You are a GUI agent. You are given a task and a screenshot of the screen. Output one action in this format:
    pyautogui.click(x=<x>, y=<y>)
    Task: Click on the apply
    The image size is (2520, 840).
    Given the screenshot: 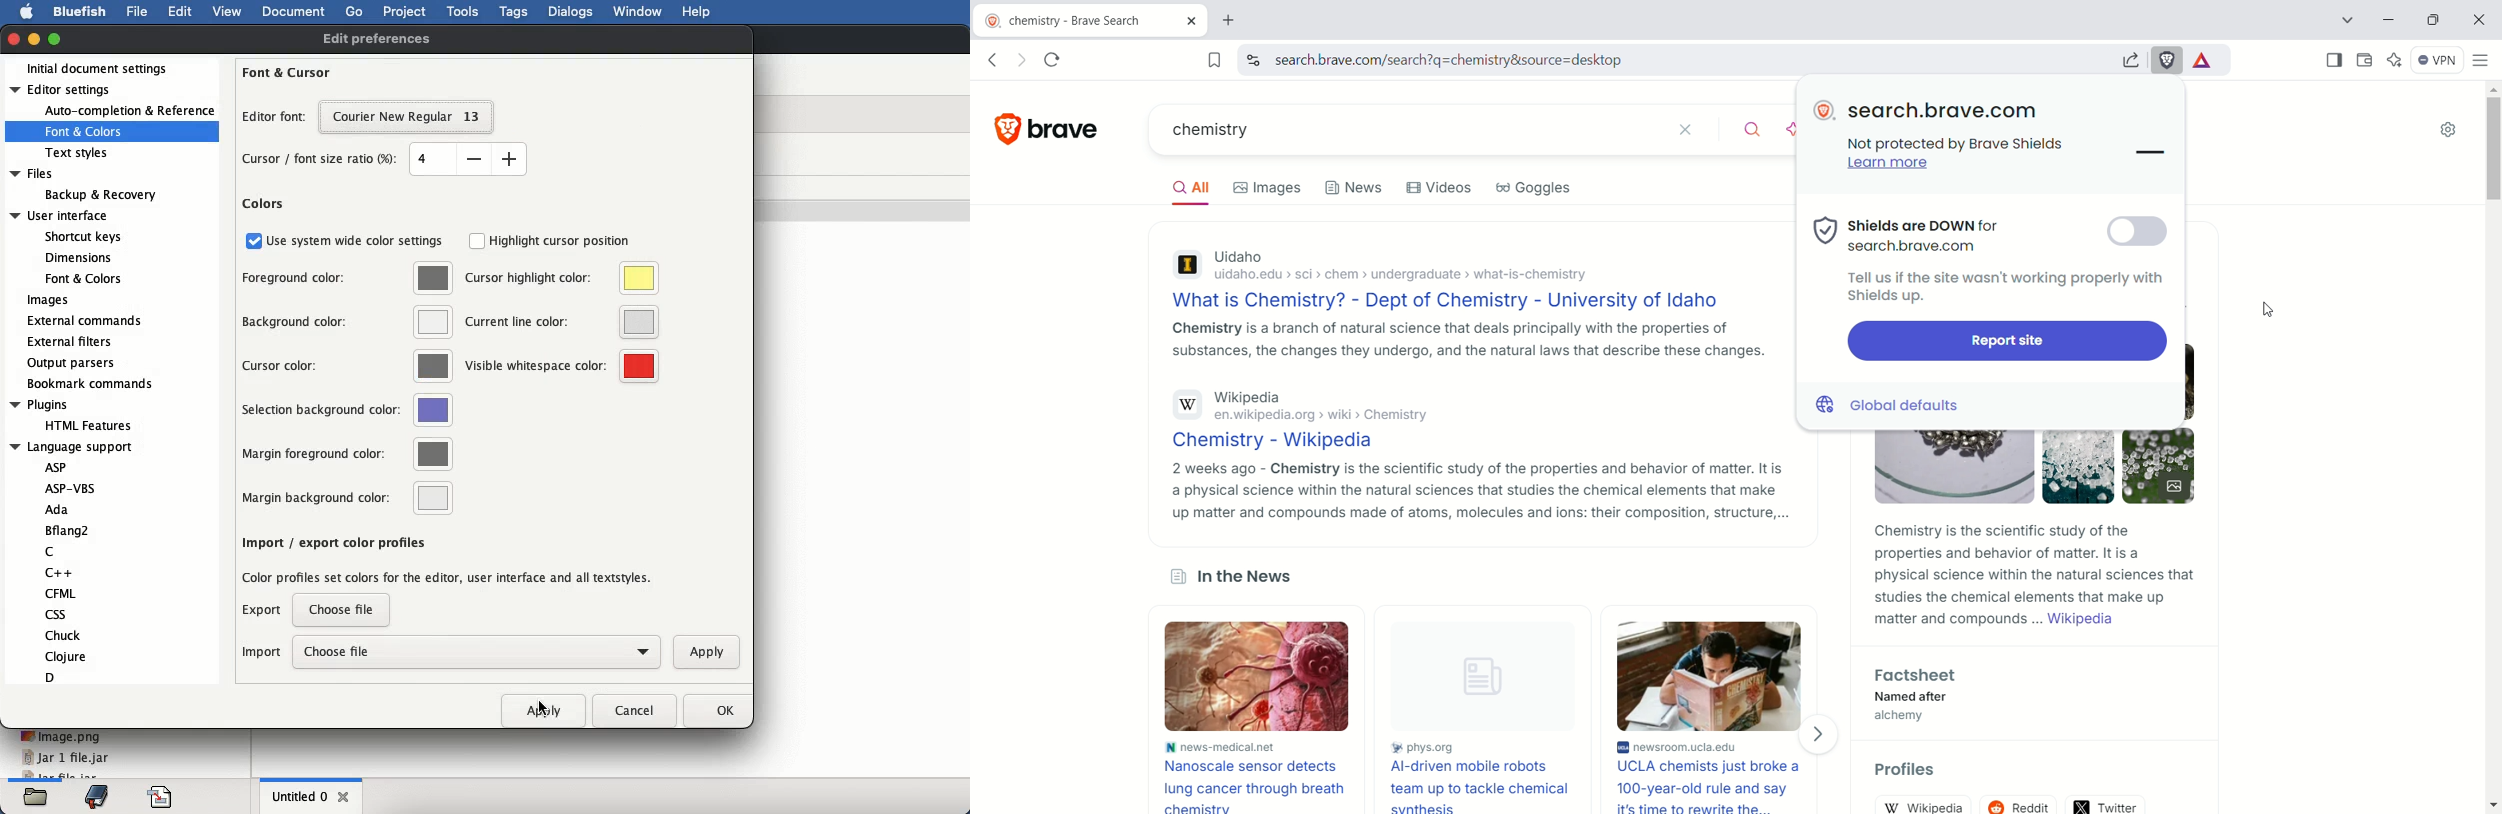 What is the action you would take?
    pyautogui.click(x=543, y=707)
    